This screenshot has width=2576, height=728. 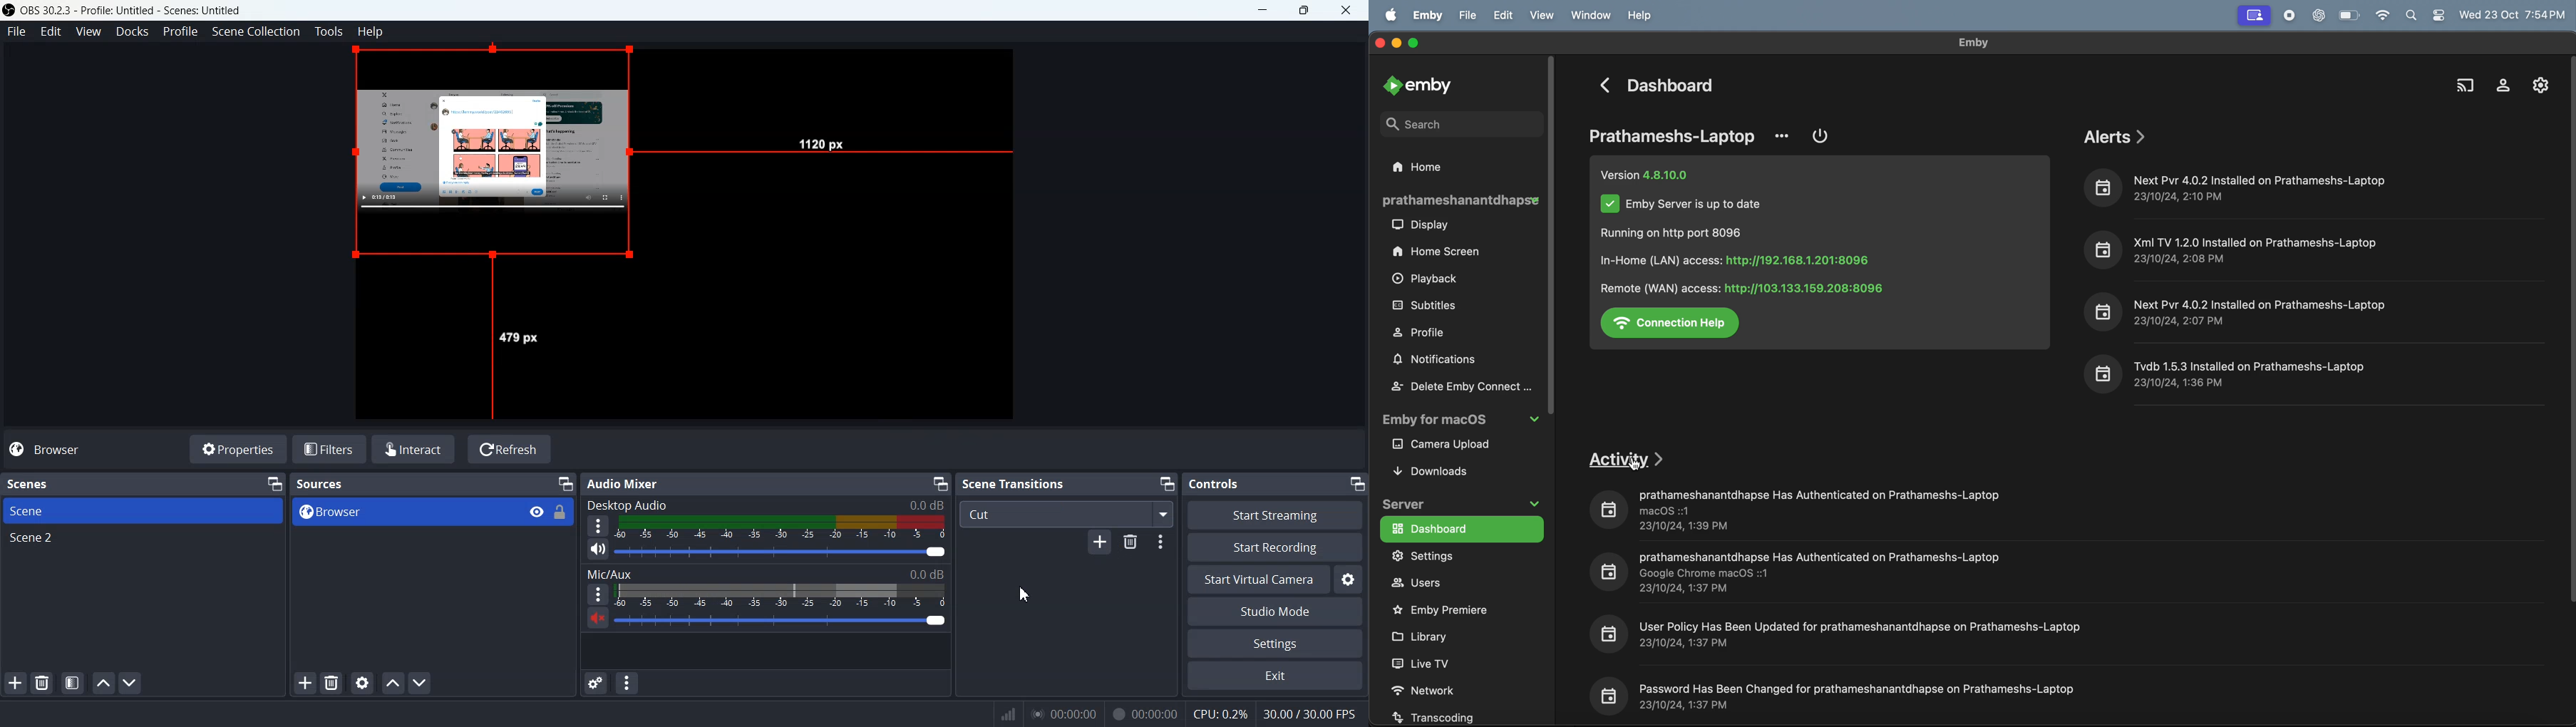 I want to click on View, so click(x=536, y=510).